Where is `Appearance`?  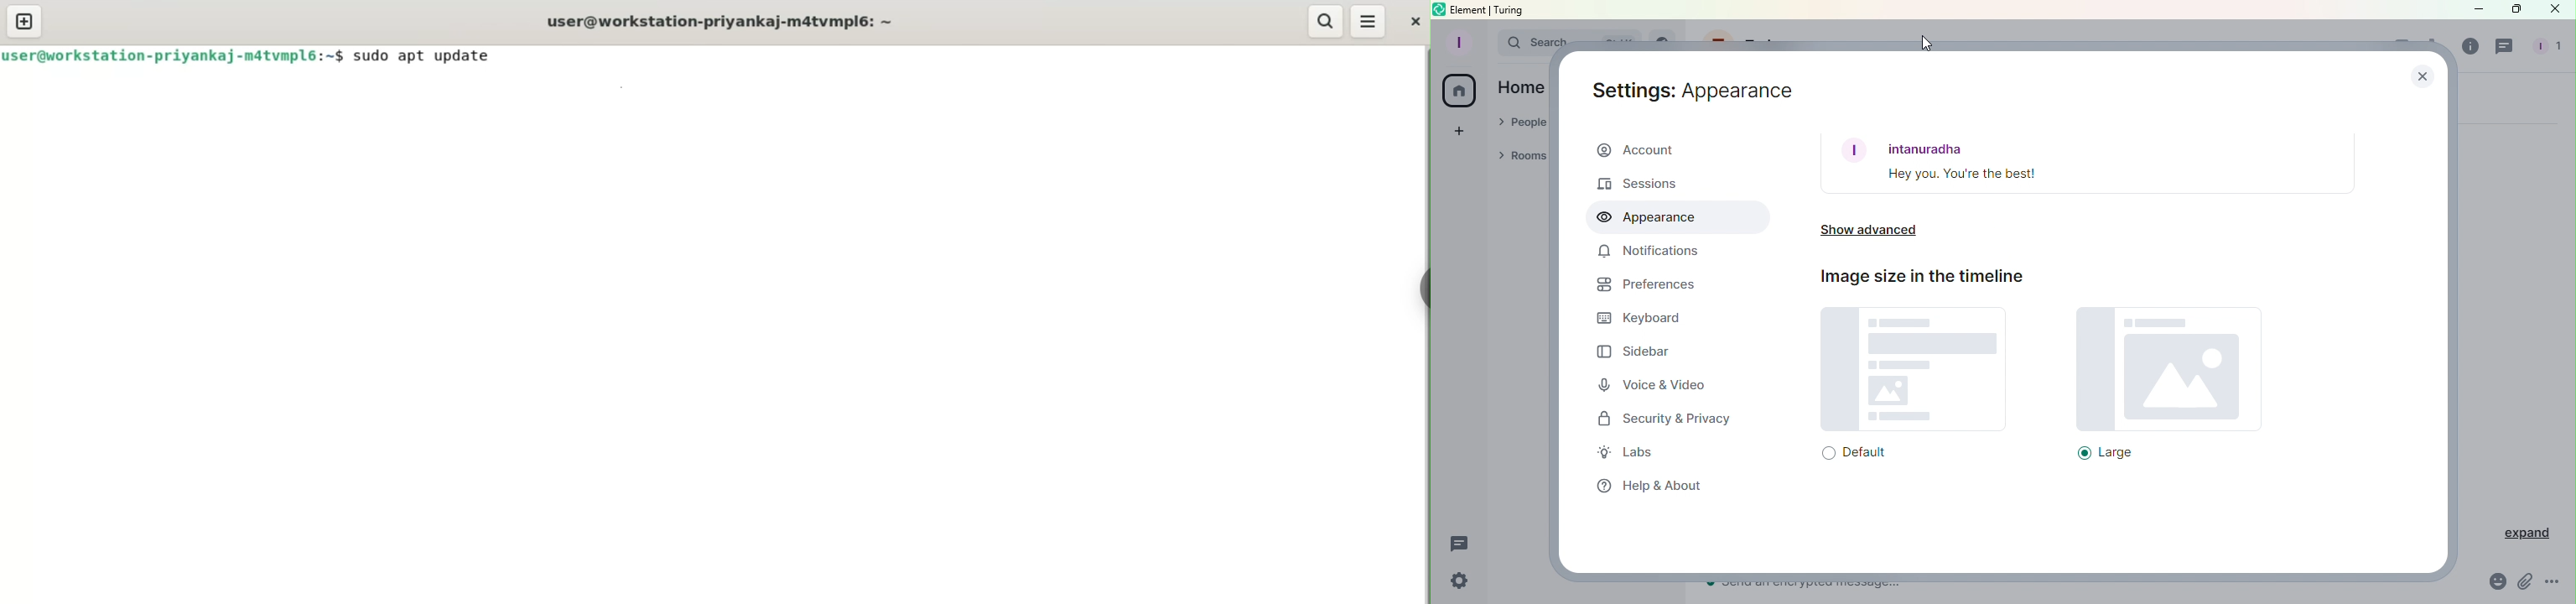
Appearance is located at coordinates (1673, 218).